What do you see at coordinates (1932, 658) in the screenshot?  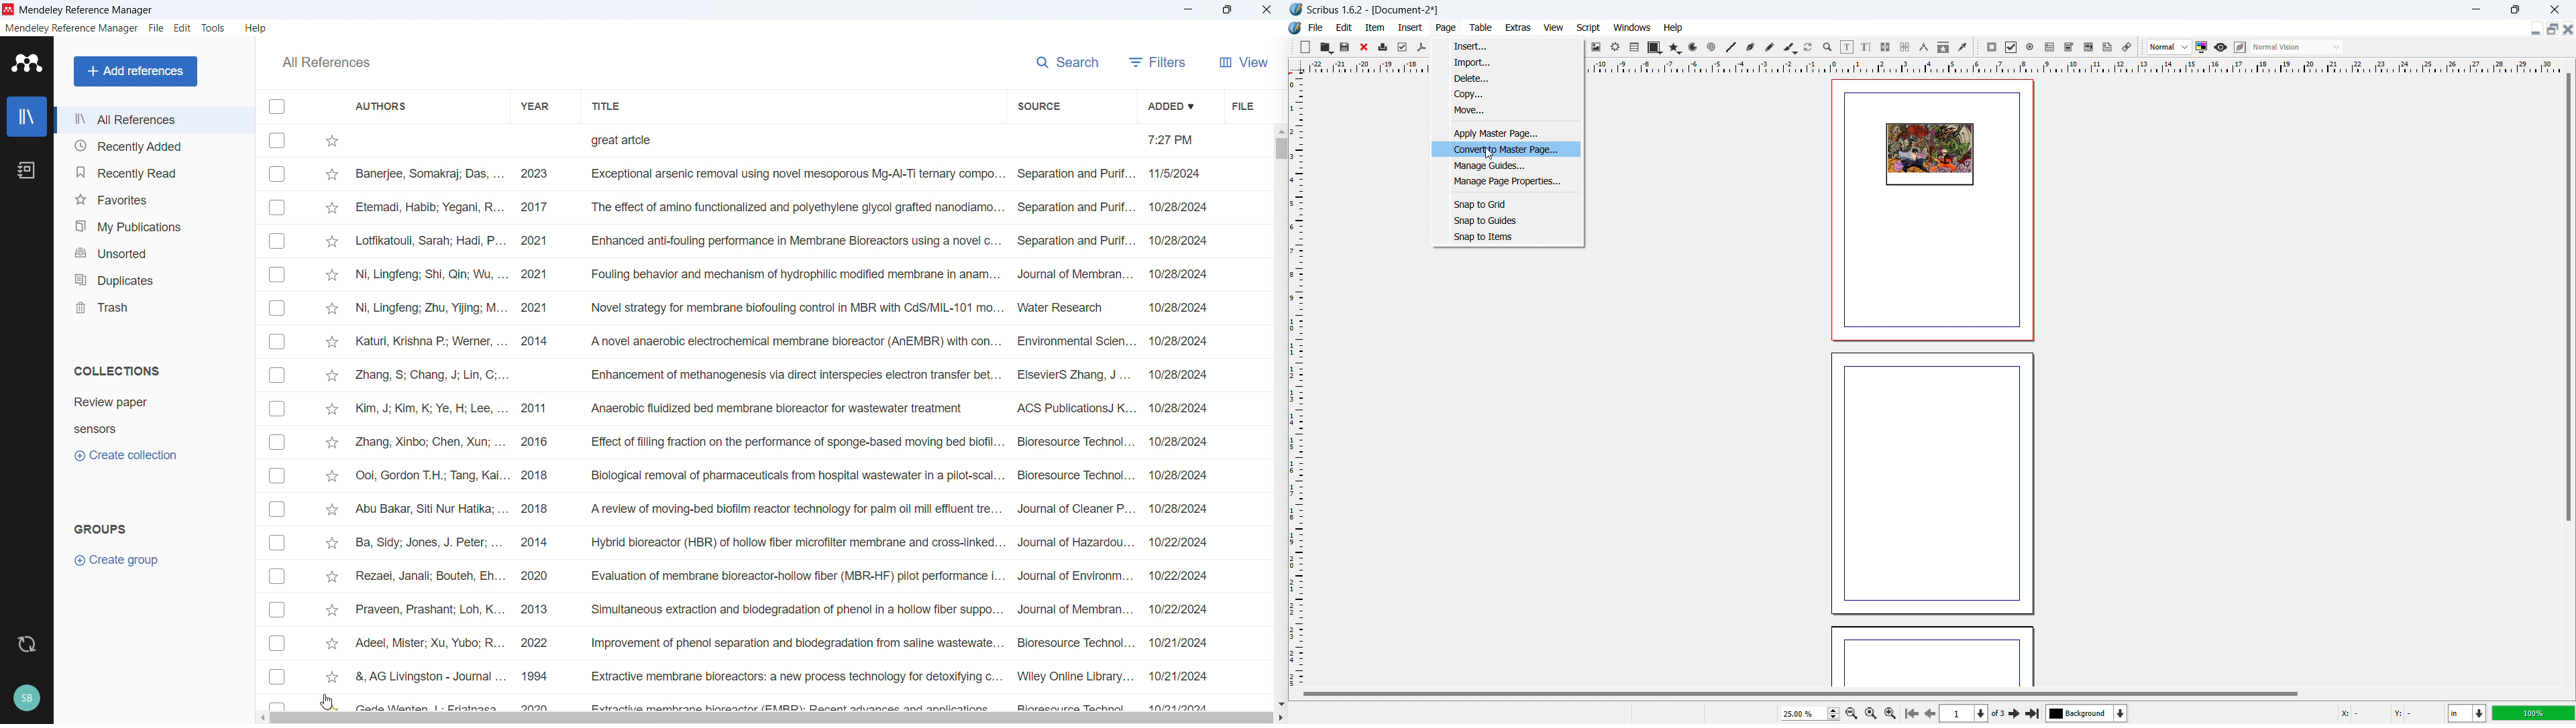 I see `page` at bounding box center [1932, 658].